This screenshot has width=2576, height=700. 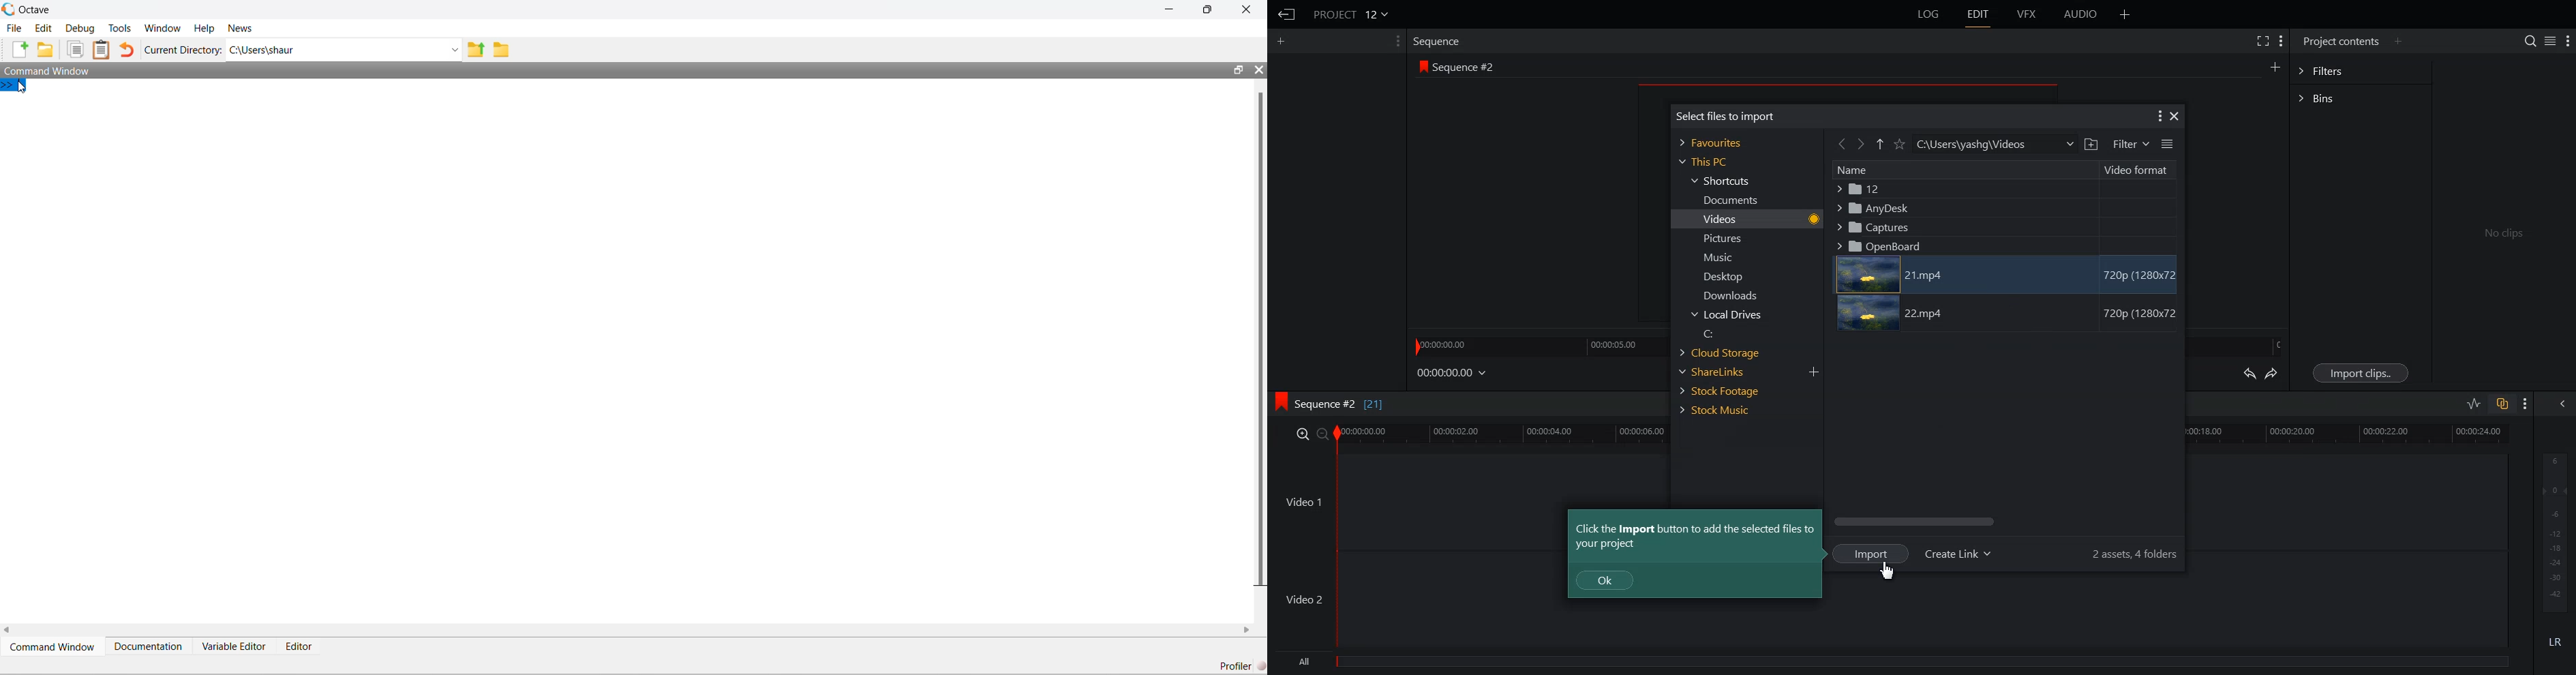 I want to click on Help, so click(x=204, y=28).